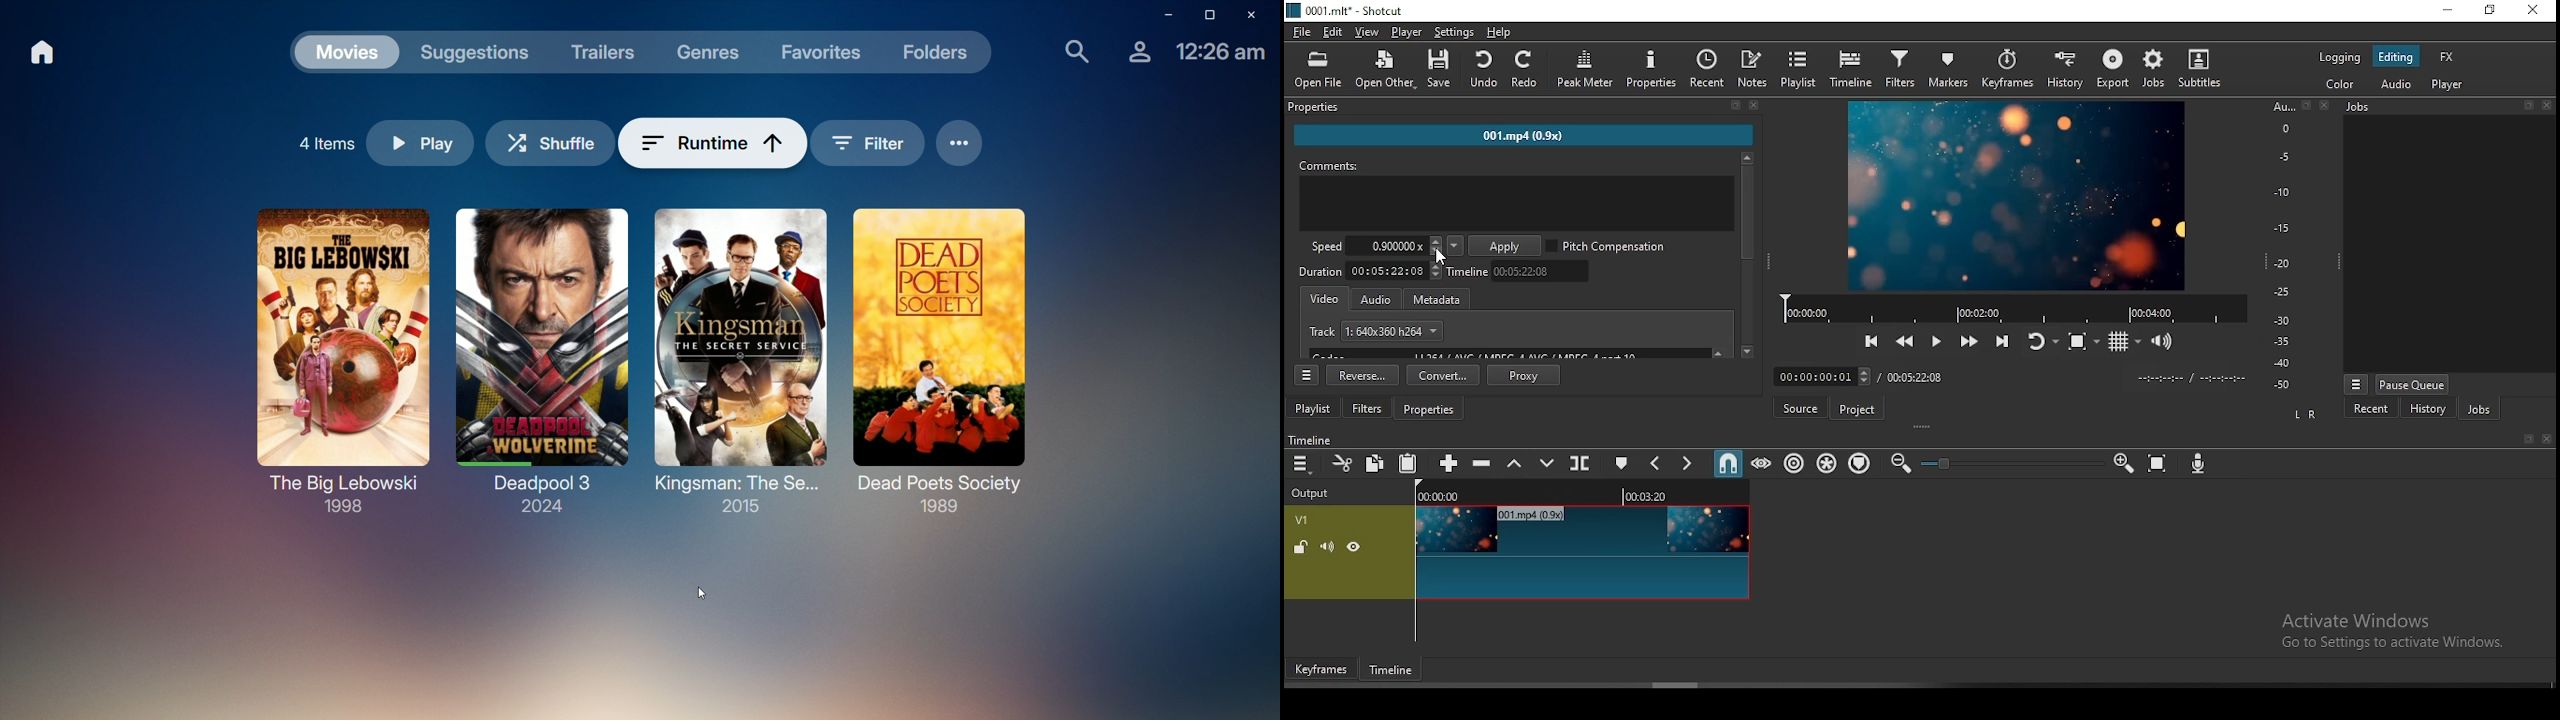 The width and height of the screenshot is (2576, 728). What do you see at coordinates (1310, 440) in the screenshot?
I see `timeline` at bounding box center [1310, 440].